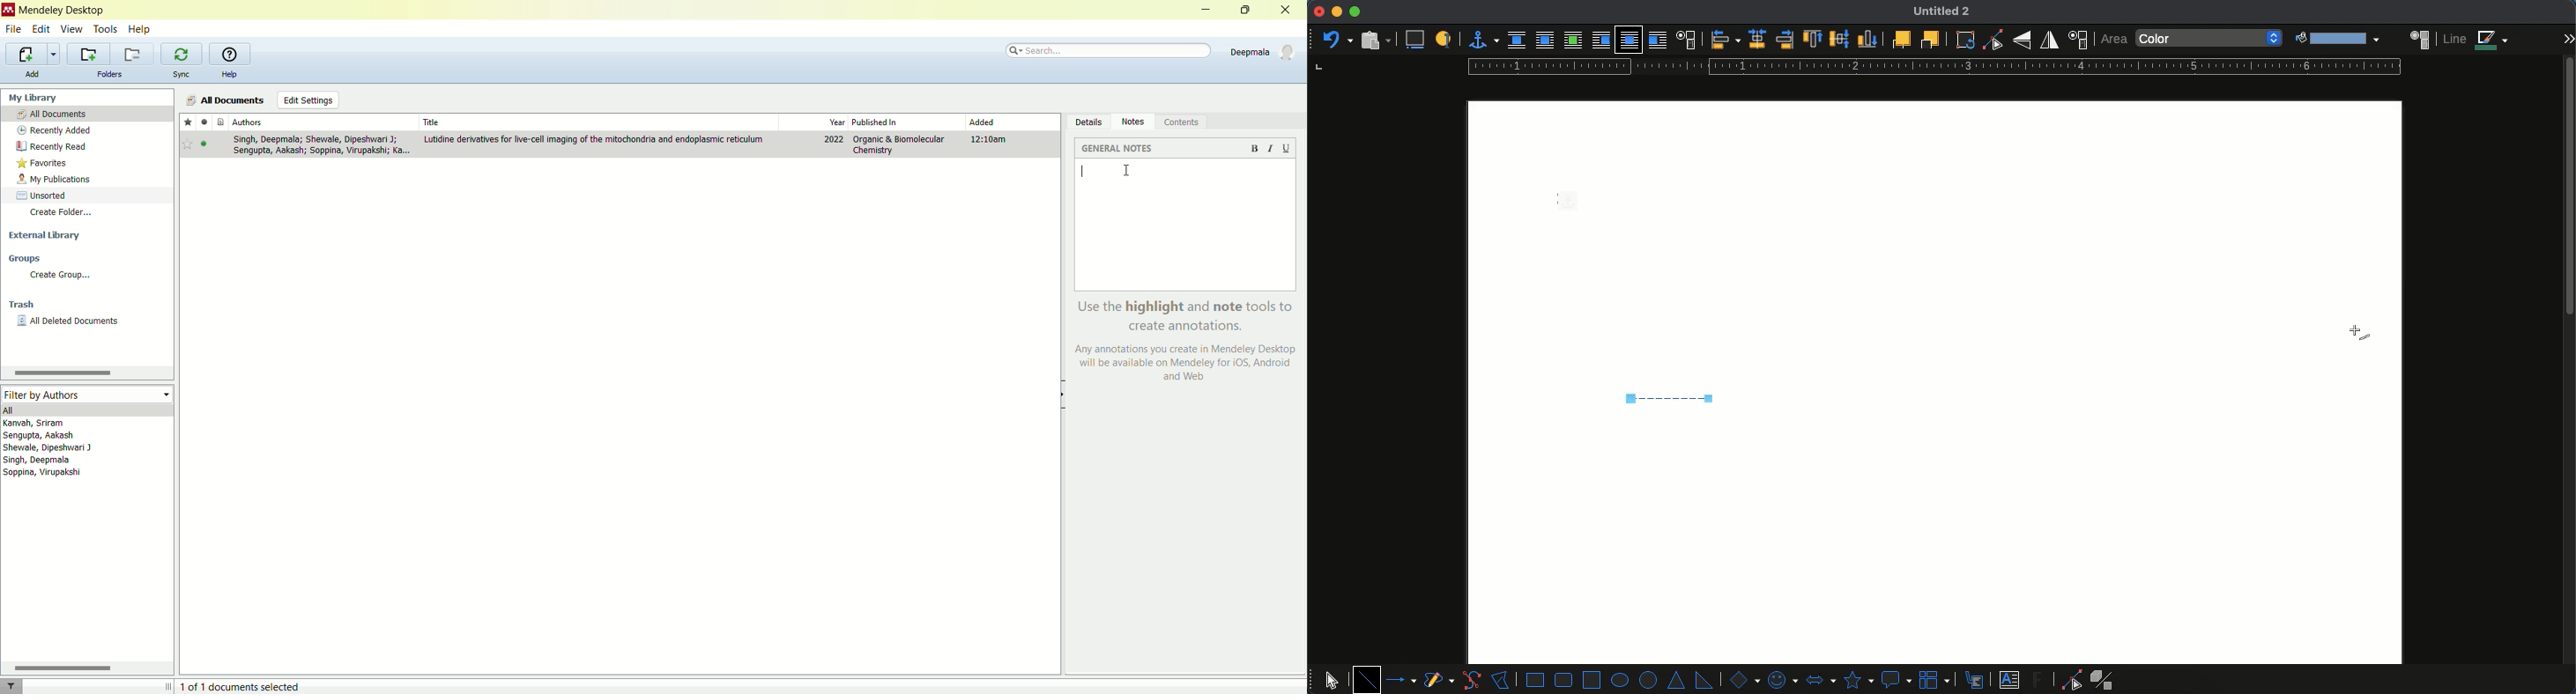 The width and height of the screenshot is (2576, 700). Describe the element at coordinates (1820, 678) in the screenshot. I see `block arrows` at that location.